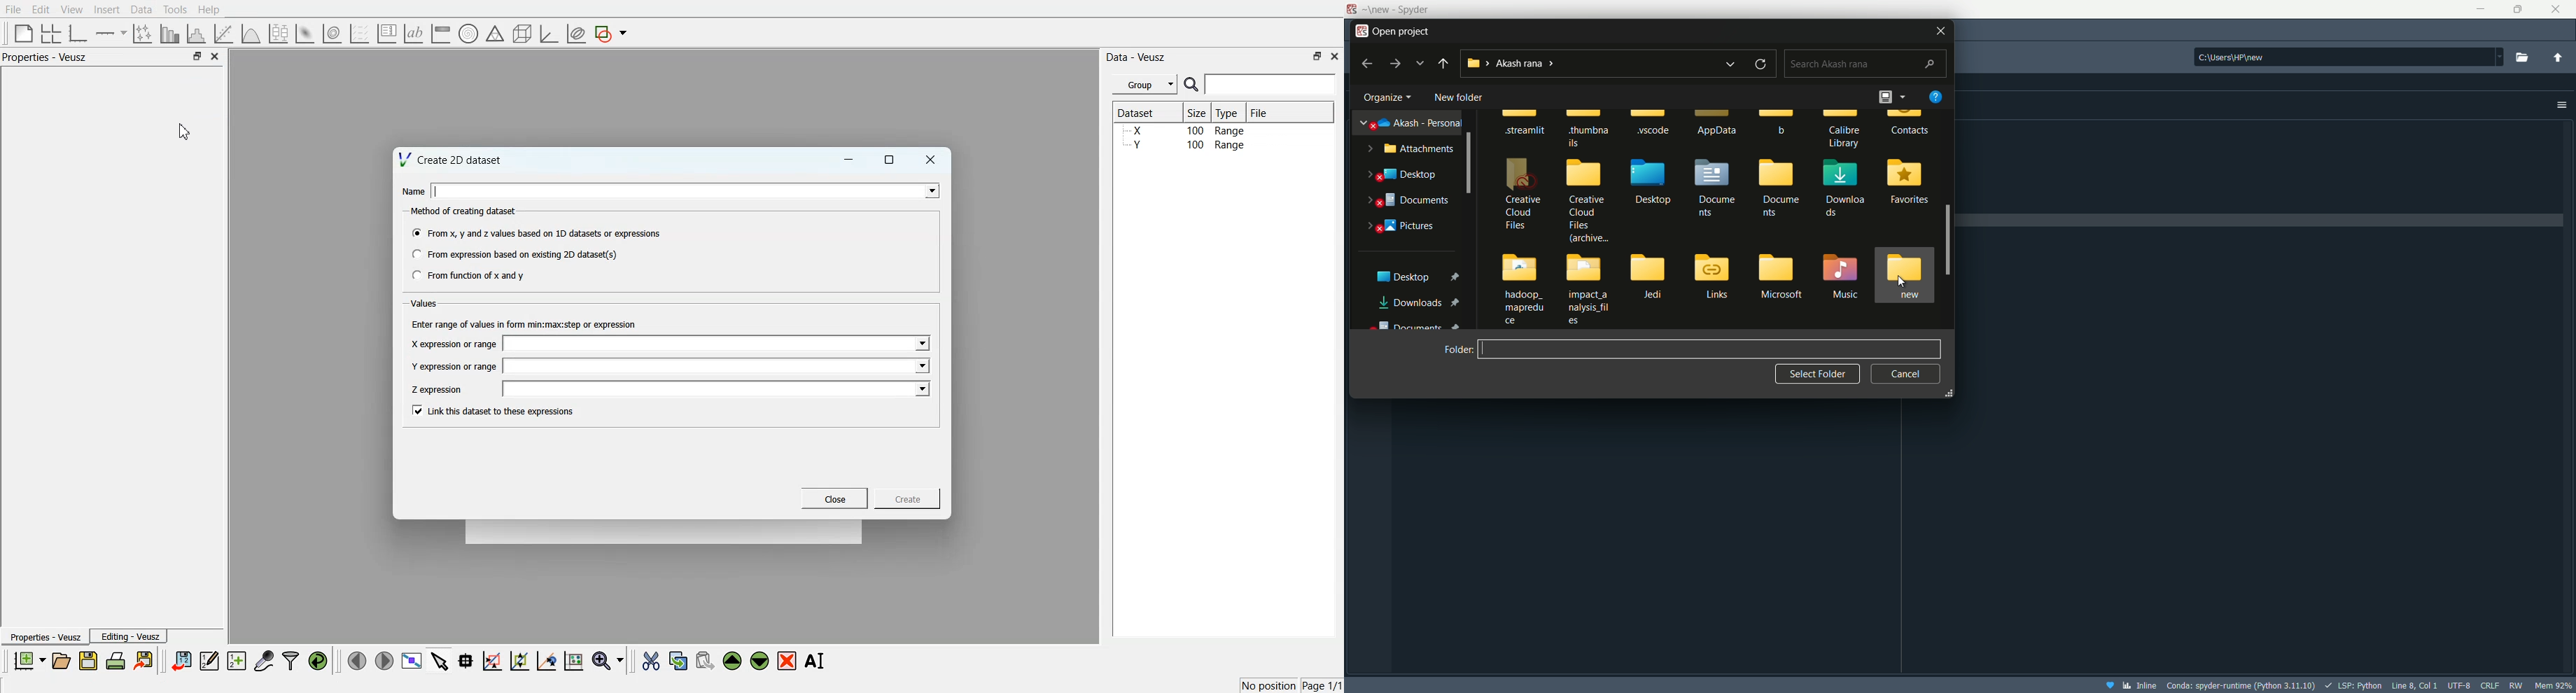 Image resolution: width=2576 pixels, height=700 pixels. What do you see at coordinates (1443, 63) in the screenshot?
I see `back` at bounding box center [1443, 63].